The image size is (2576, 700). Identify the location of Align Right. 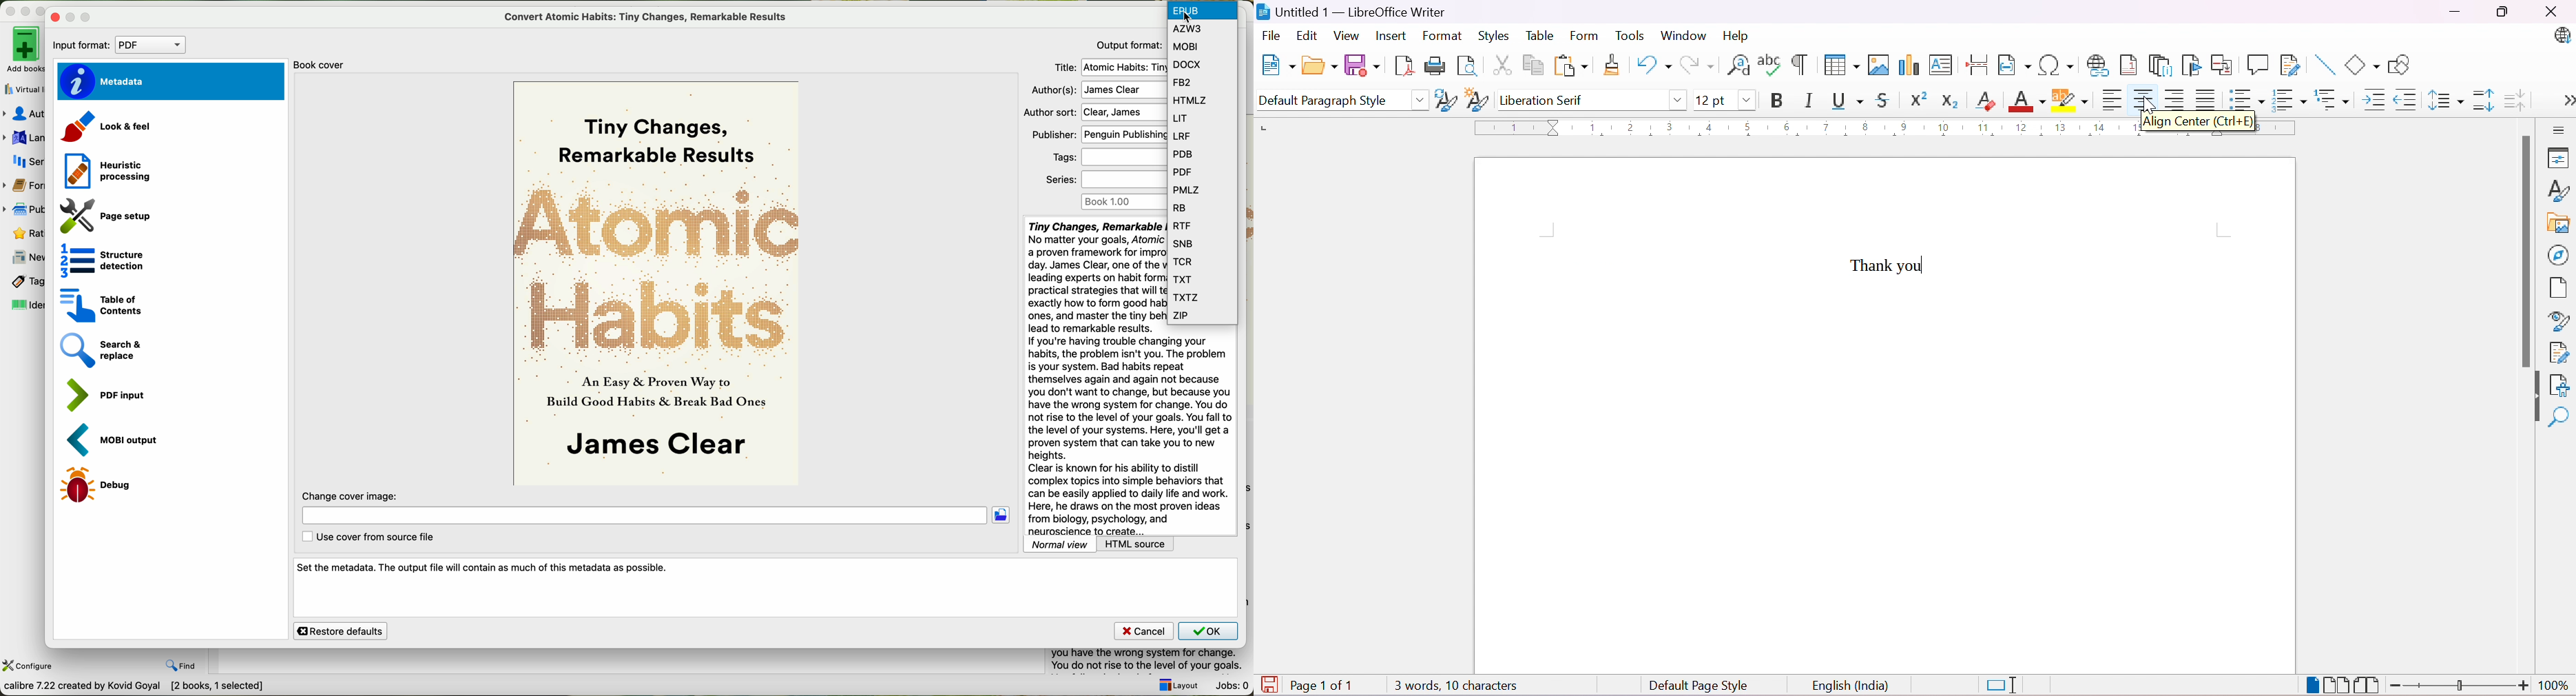
(2174, 101).